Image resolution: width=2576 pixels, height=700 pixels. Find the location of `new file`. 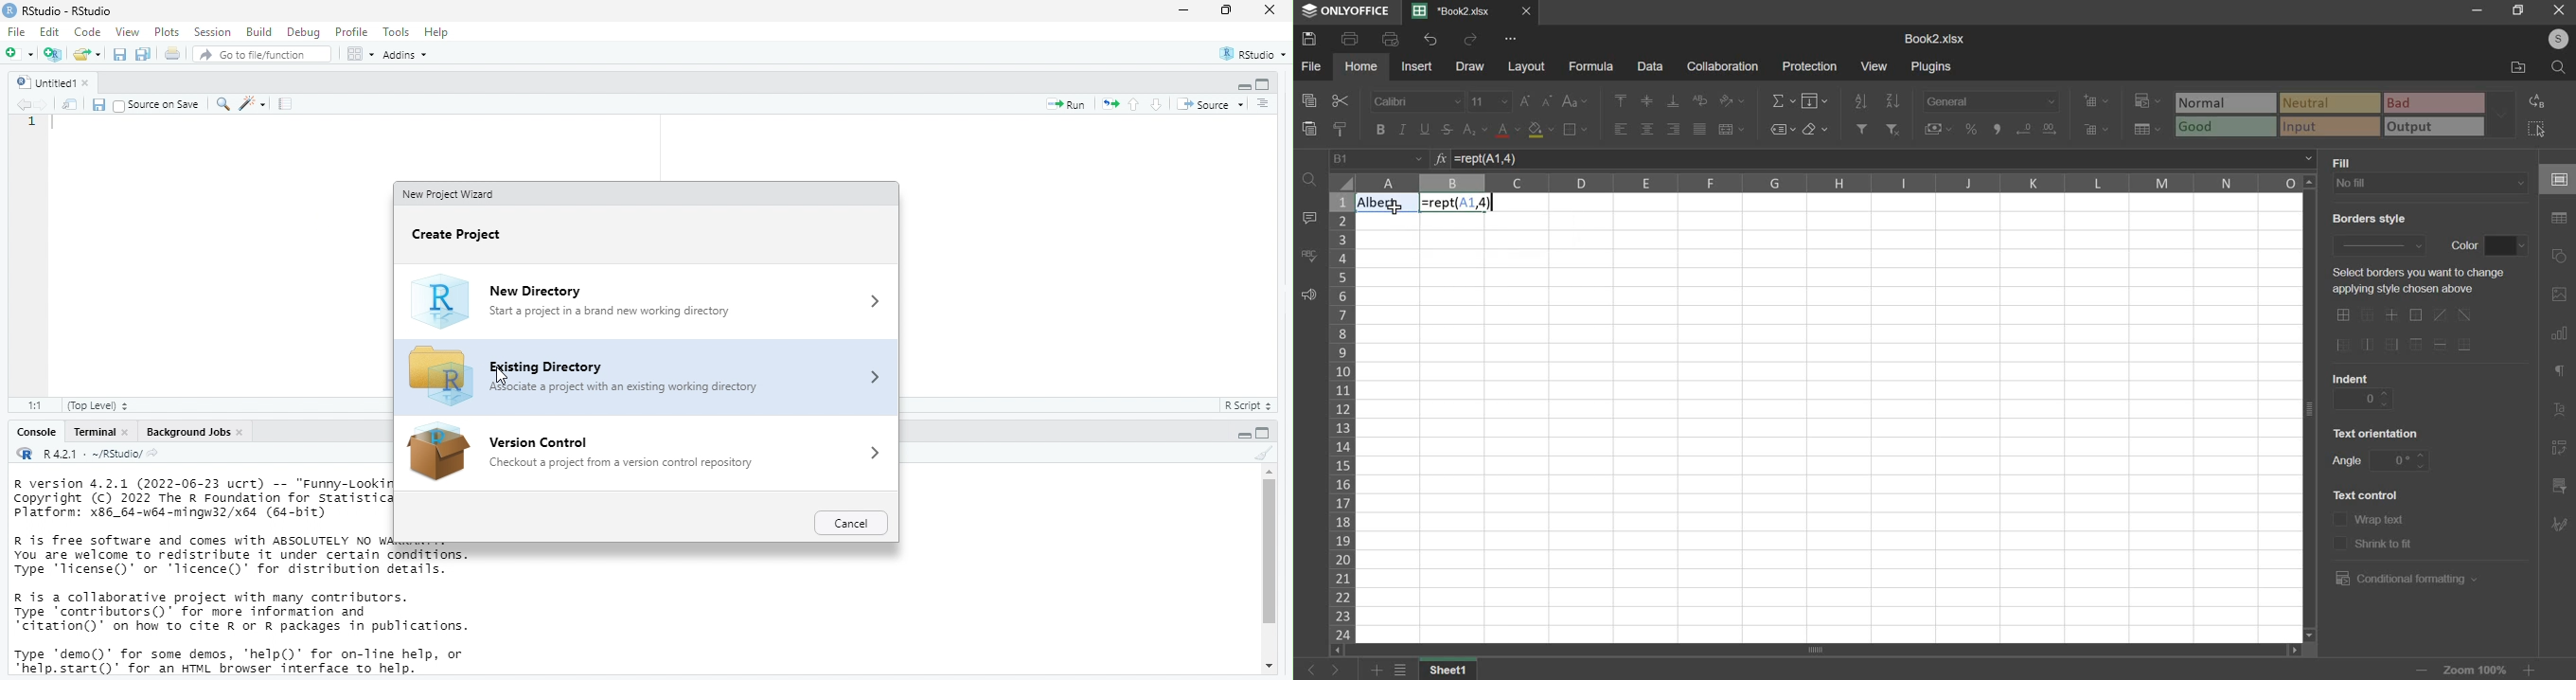

new file is located at coordinates (18, 53).